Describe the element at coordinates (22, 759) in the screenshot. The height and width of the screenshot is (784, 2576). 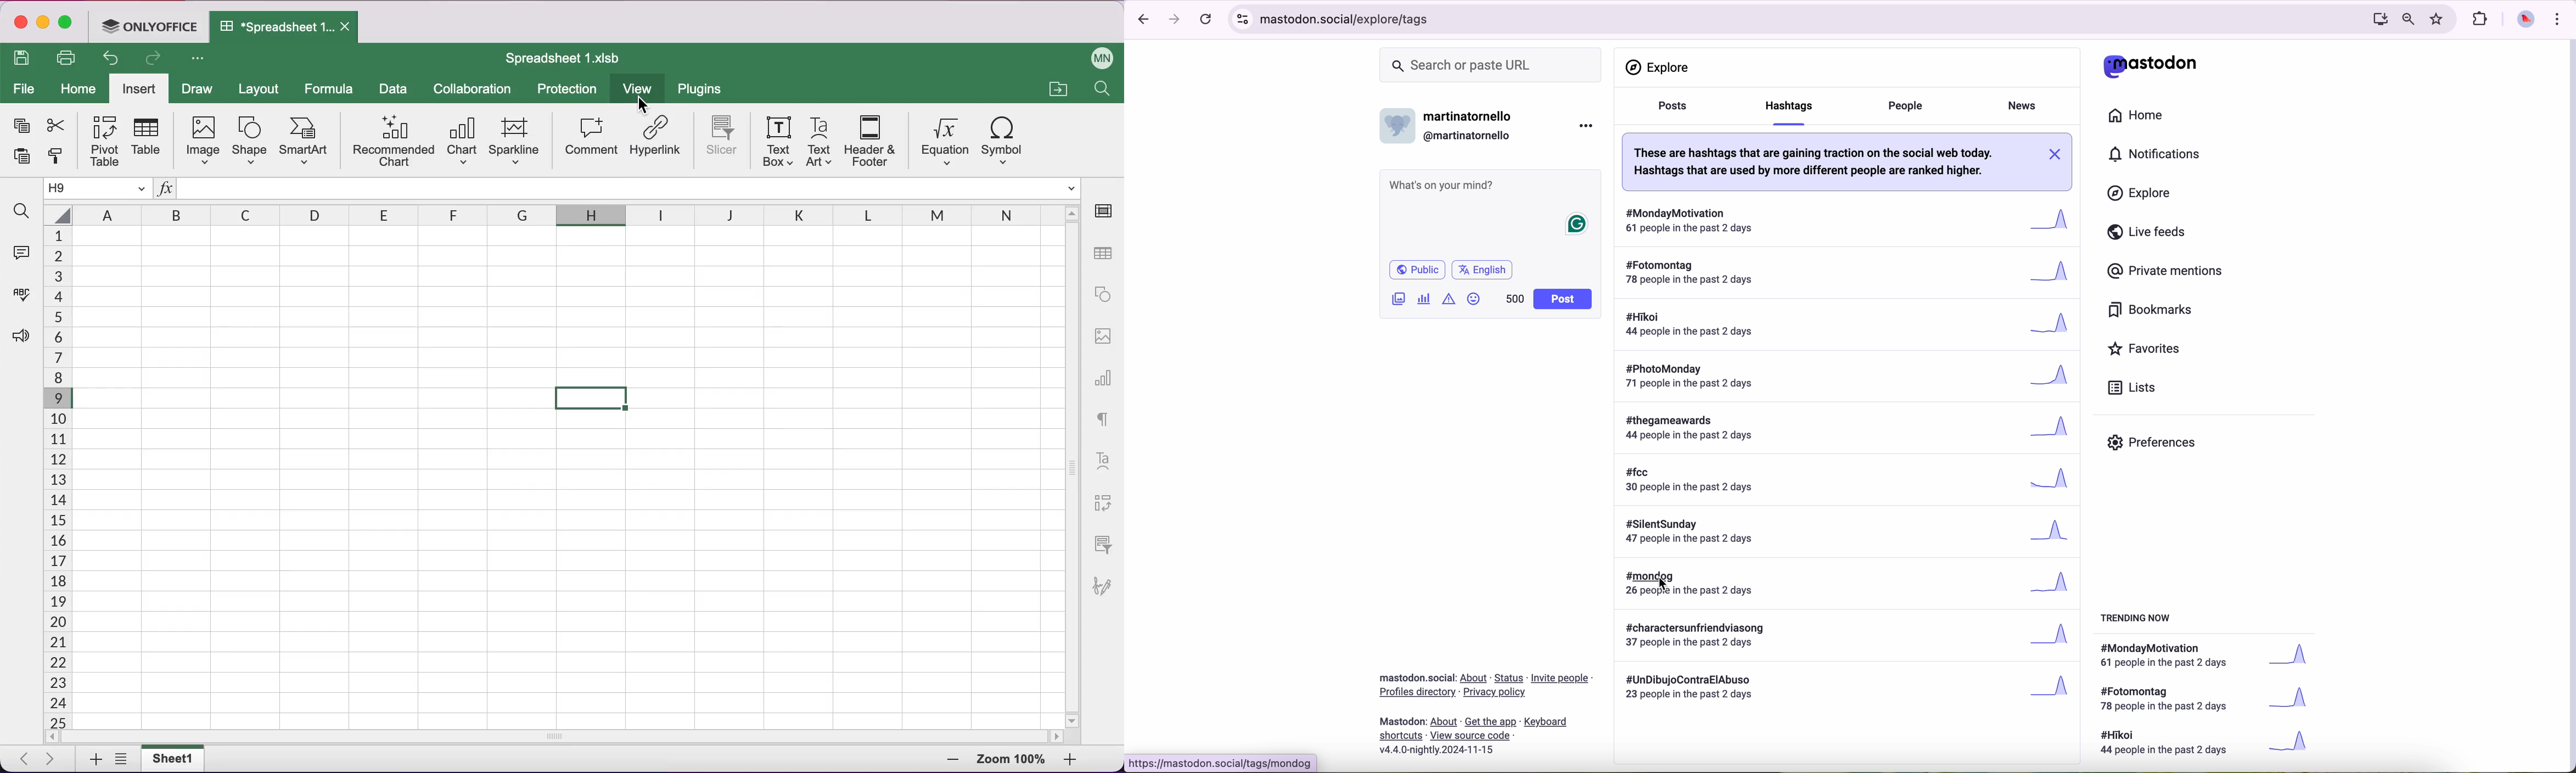
I see `previous tab` at that location.